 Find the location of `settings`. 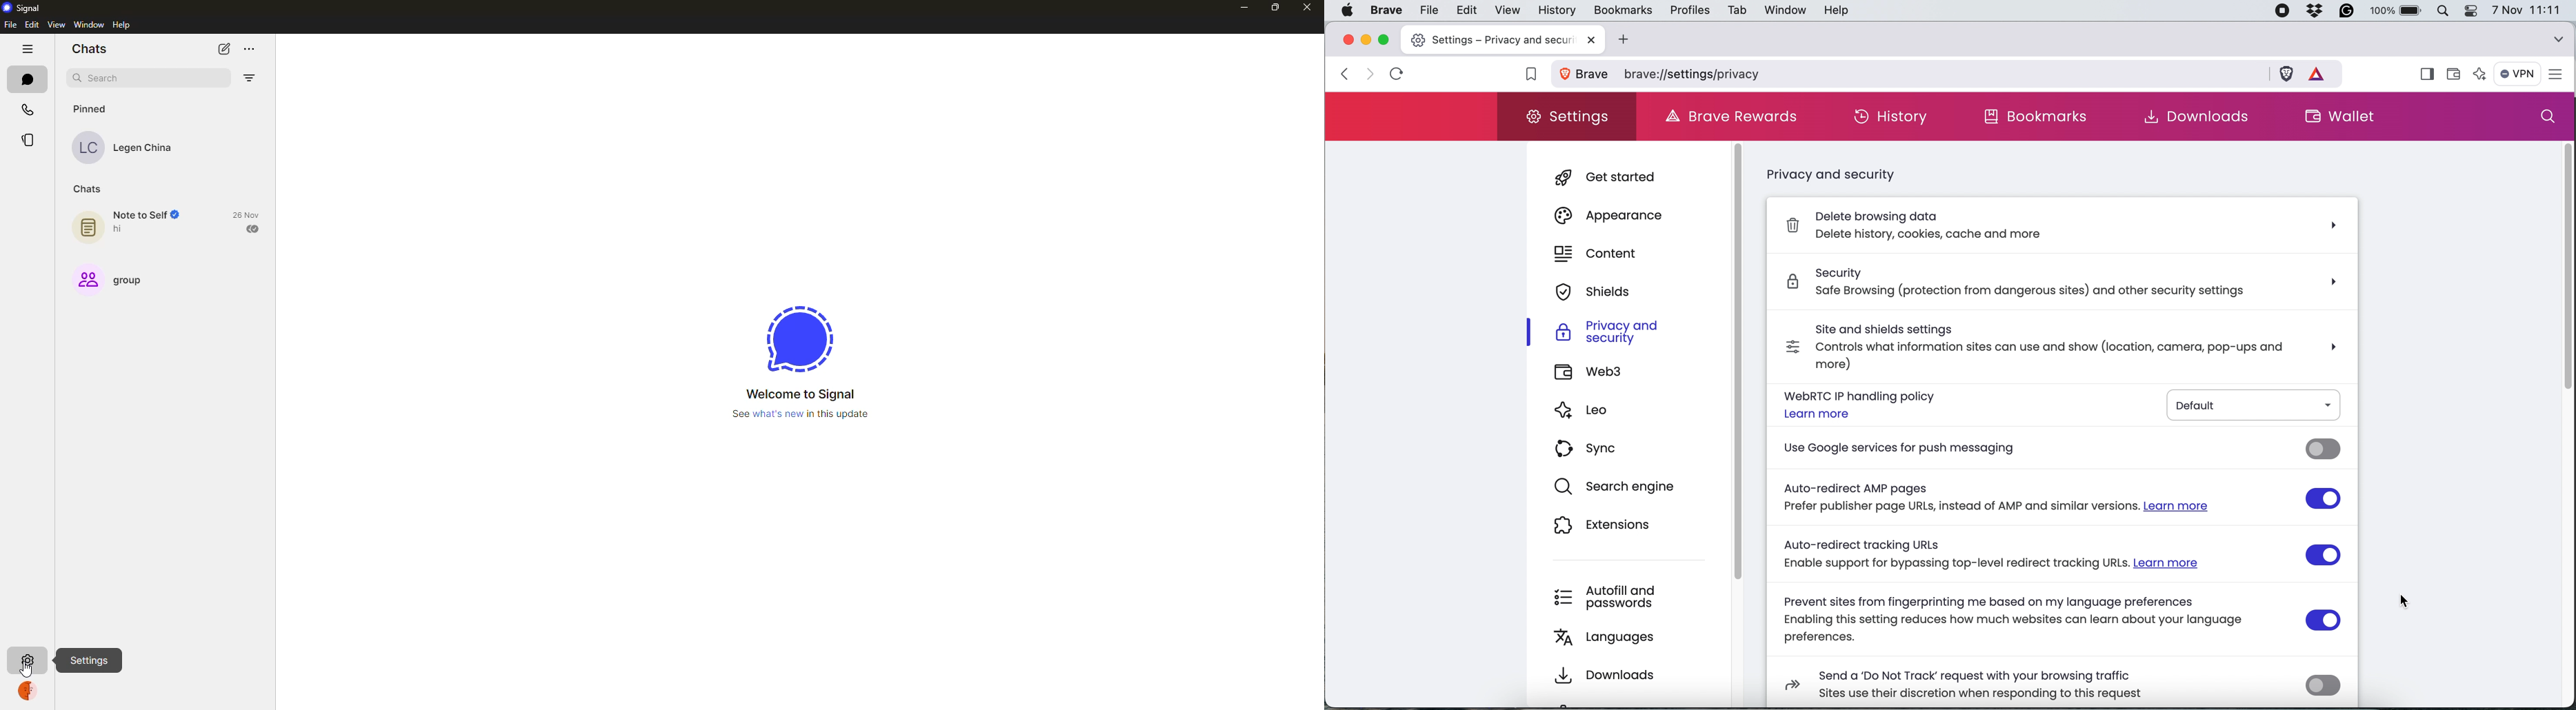

settings is located at coordinates (2560, 75).